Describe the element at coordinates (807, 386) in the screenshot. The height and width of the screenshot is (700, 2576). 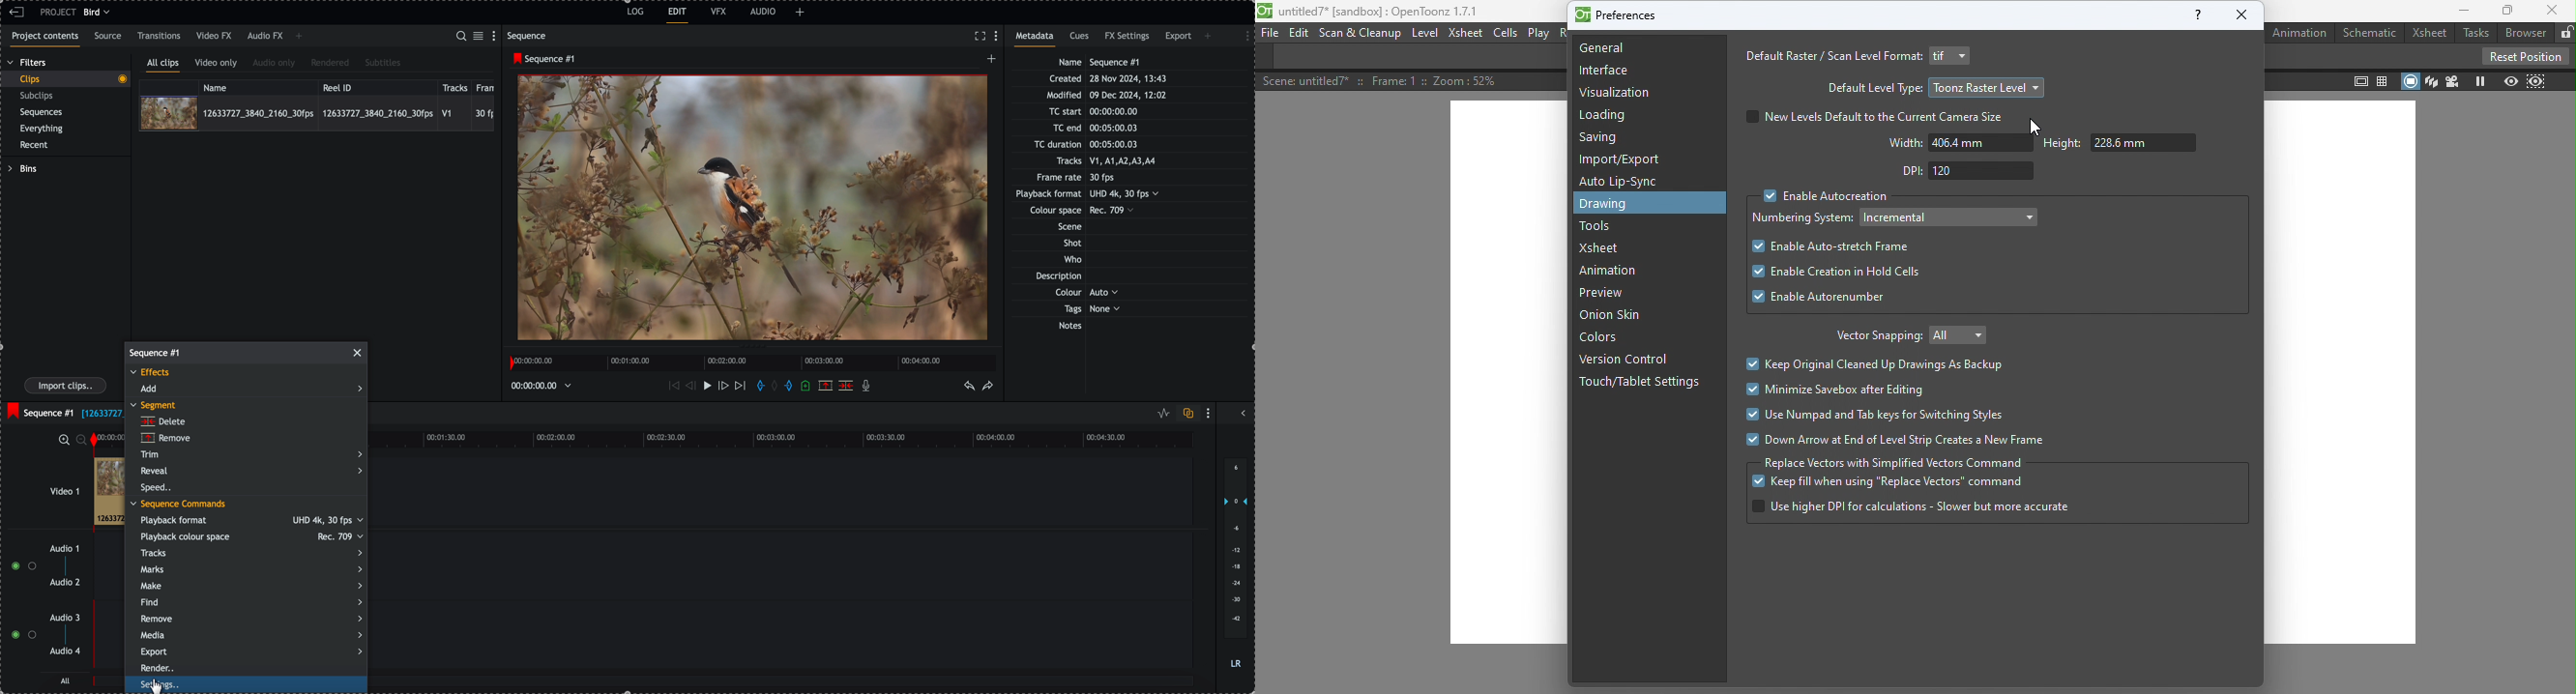
I see `add a cue at the current position` at that location.